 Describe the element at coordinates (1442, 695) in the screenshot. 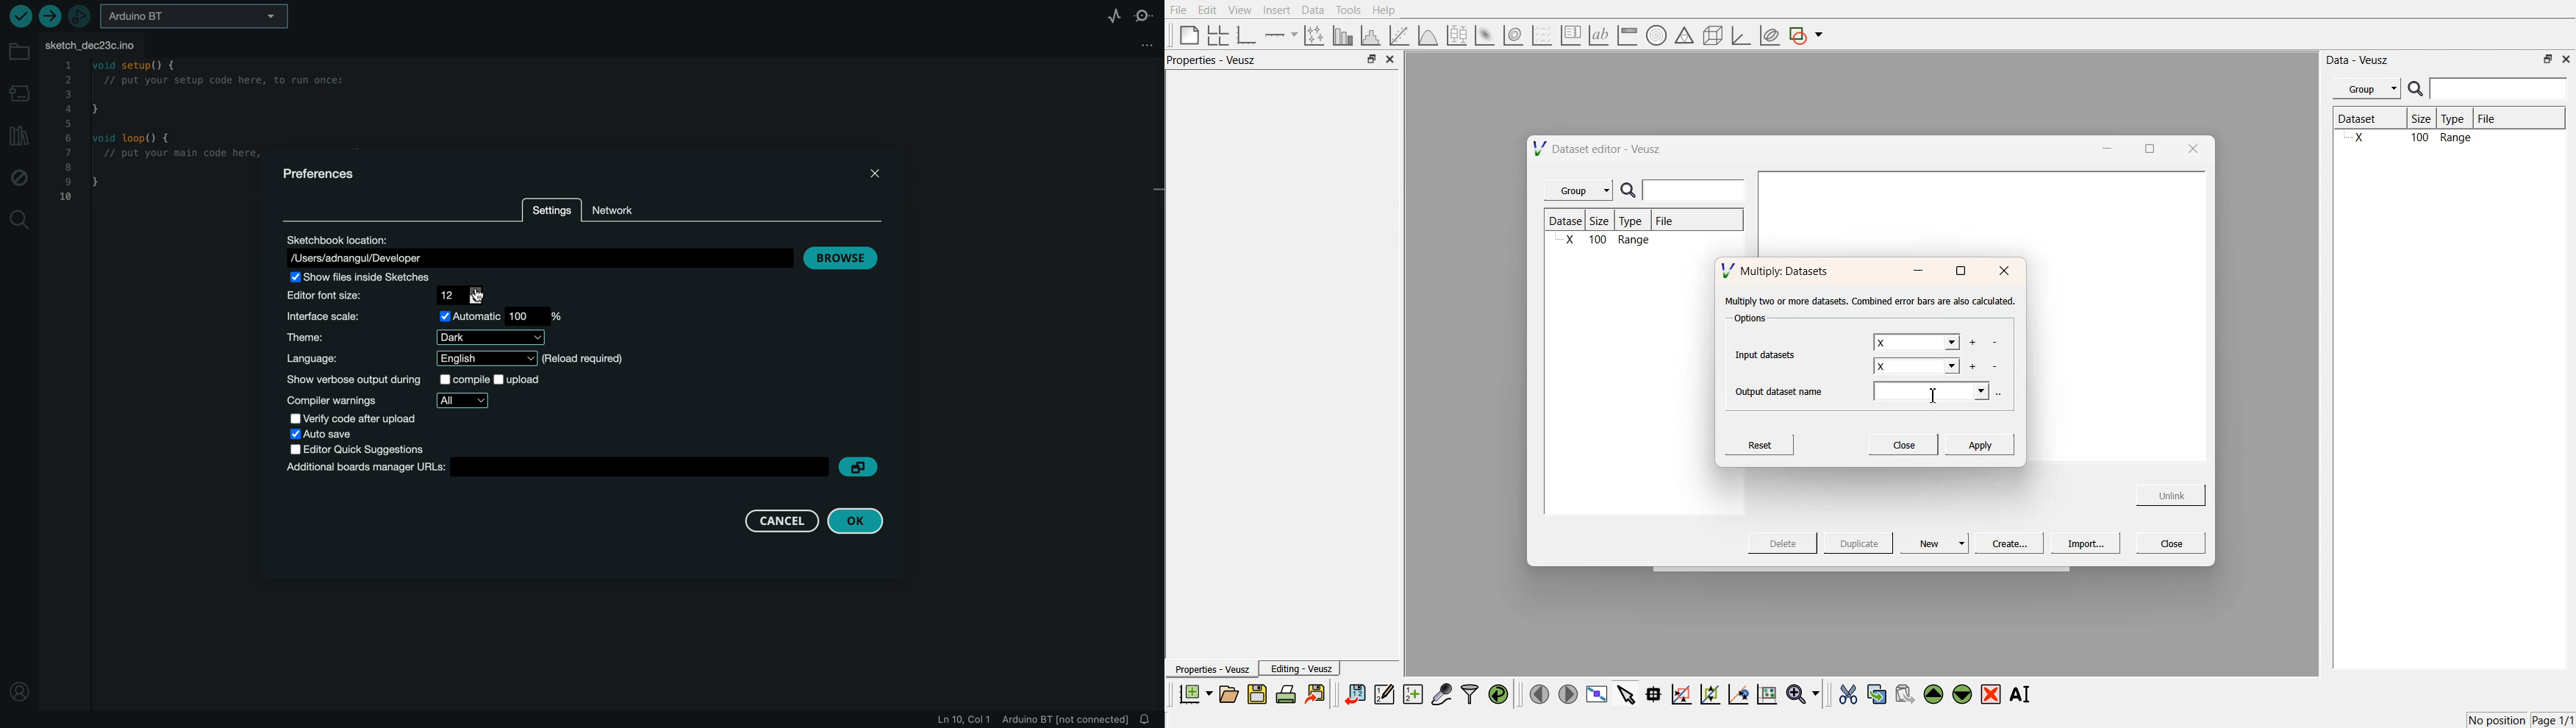

I see `capture data points` at that location.